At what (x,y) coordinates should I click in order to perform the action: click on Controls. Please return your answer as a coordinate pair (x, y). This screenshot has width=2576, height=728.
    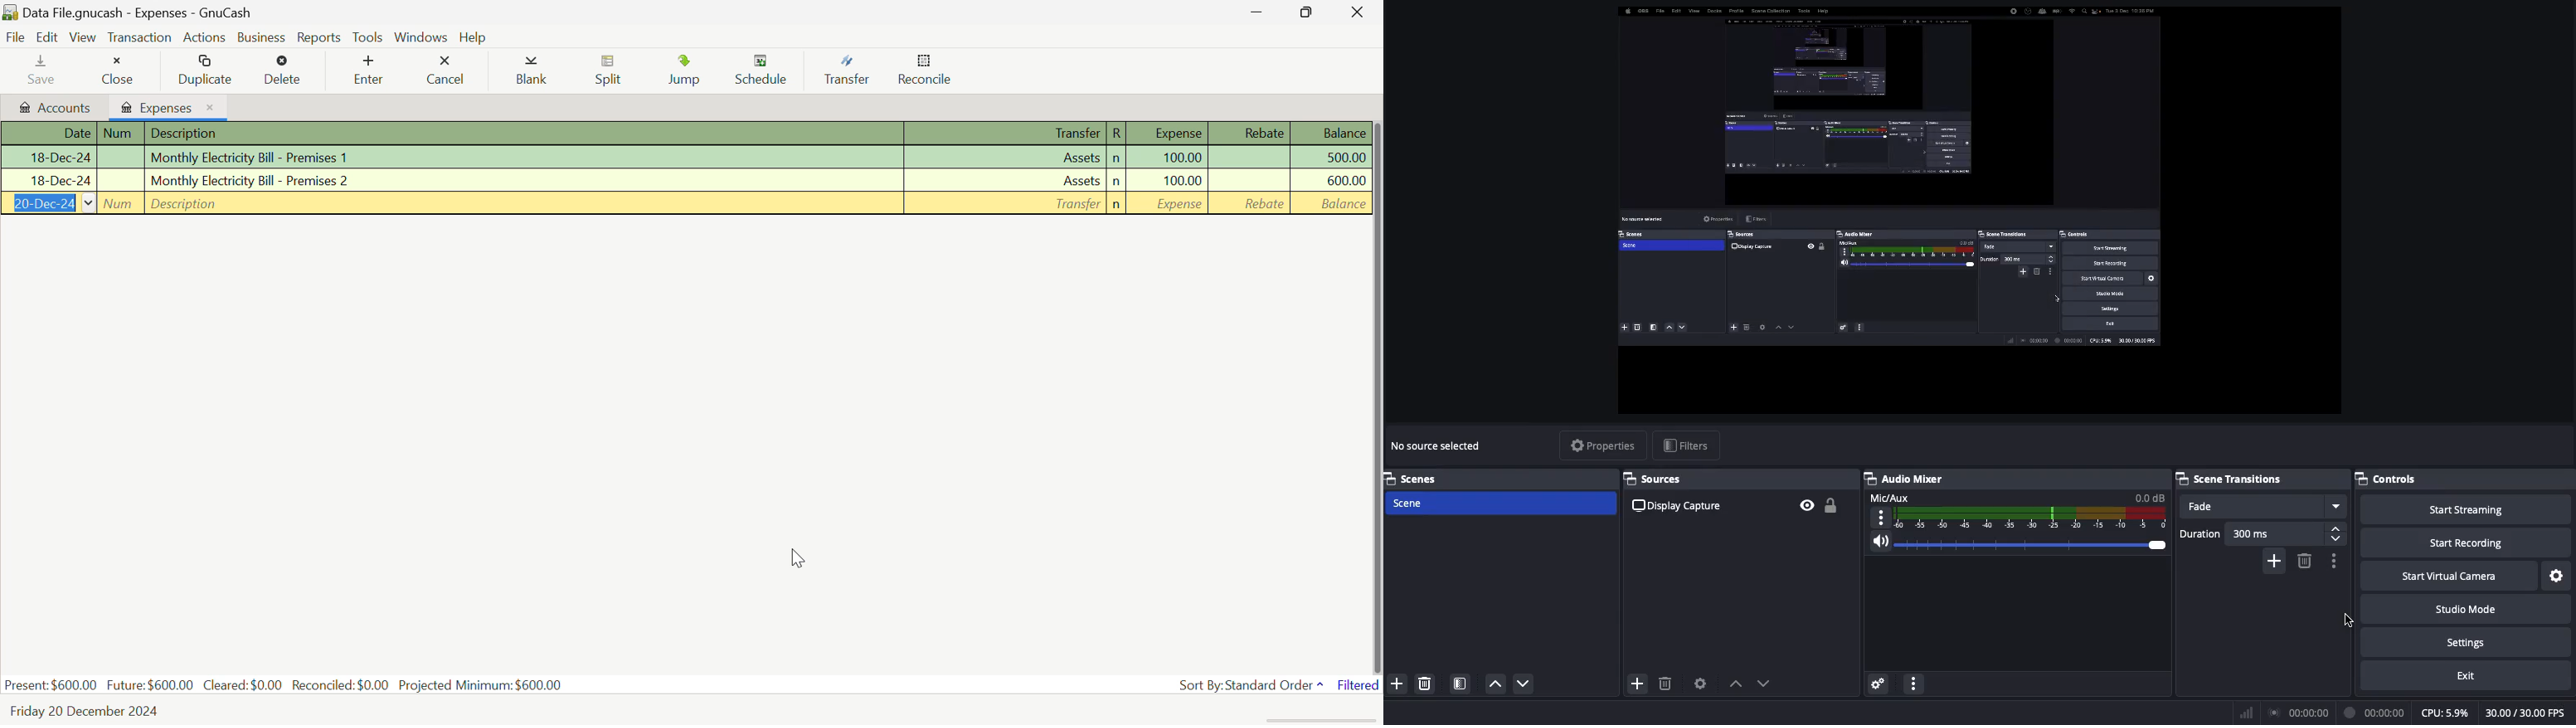
    Looking at the image, I should click on (2389, 479).